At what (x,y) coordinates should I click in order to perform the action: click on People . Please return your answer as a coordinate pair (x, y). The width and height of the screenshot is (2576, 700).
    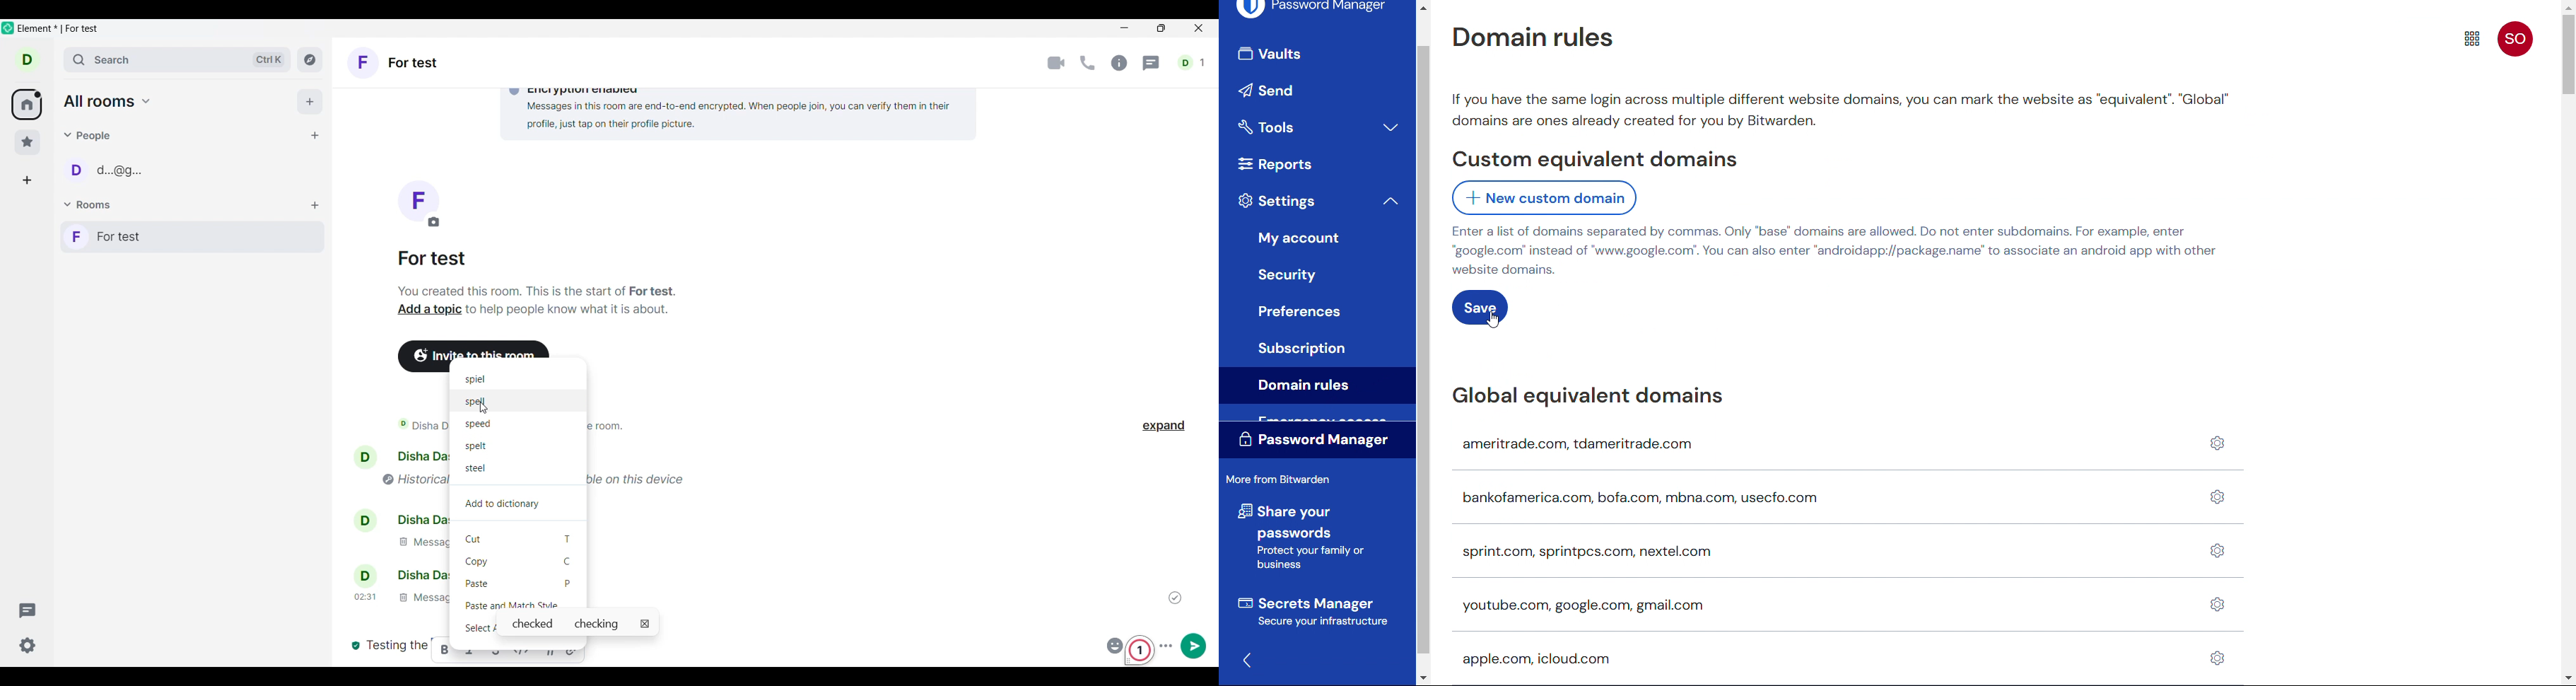
    Looking at the image, I should click on (90, 135).